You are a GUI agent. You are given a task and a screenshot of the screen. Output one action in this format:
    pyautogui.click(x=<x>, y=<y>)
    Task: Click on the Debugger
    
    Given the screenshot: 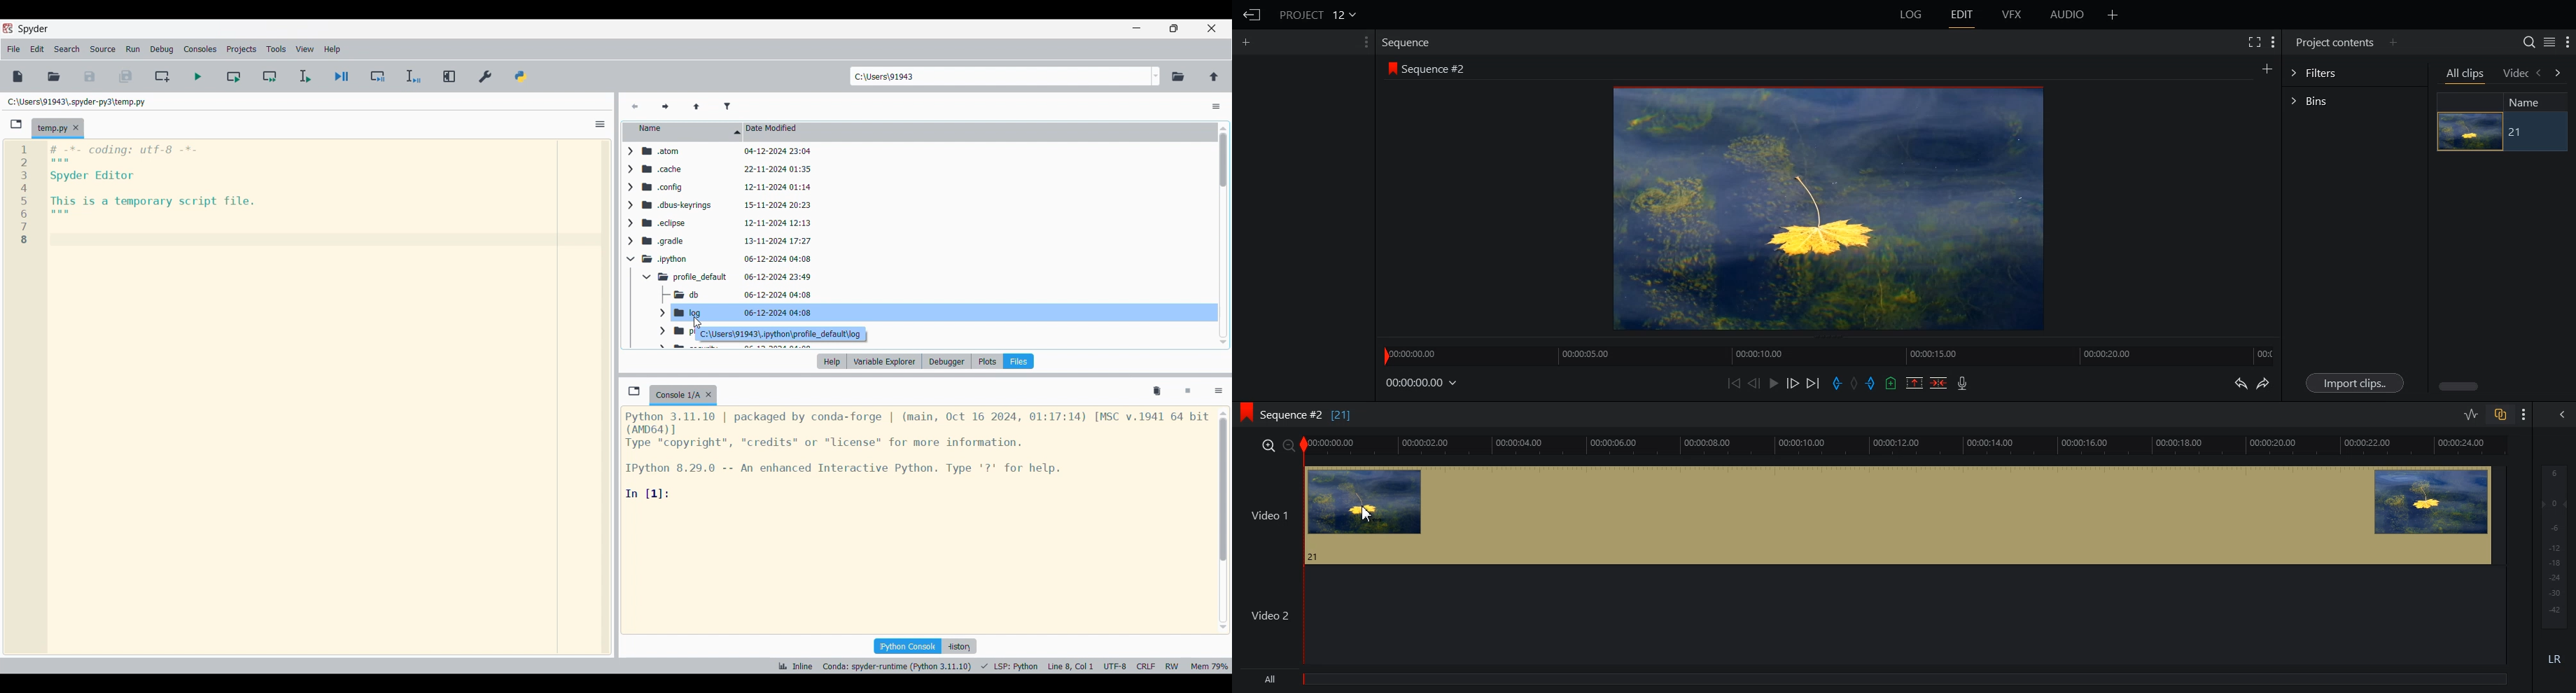 What is the action you would take?
    pyautogui.click(x=947, y=361)
    